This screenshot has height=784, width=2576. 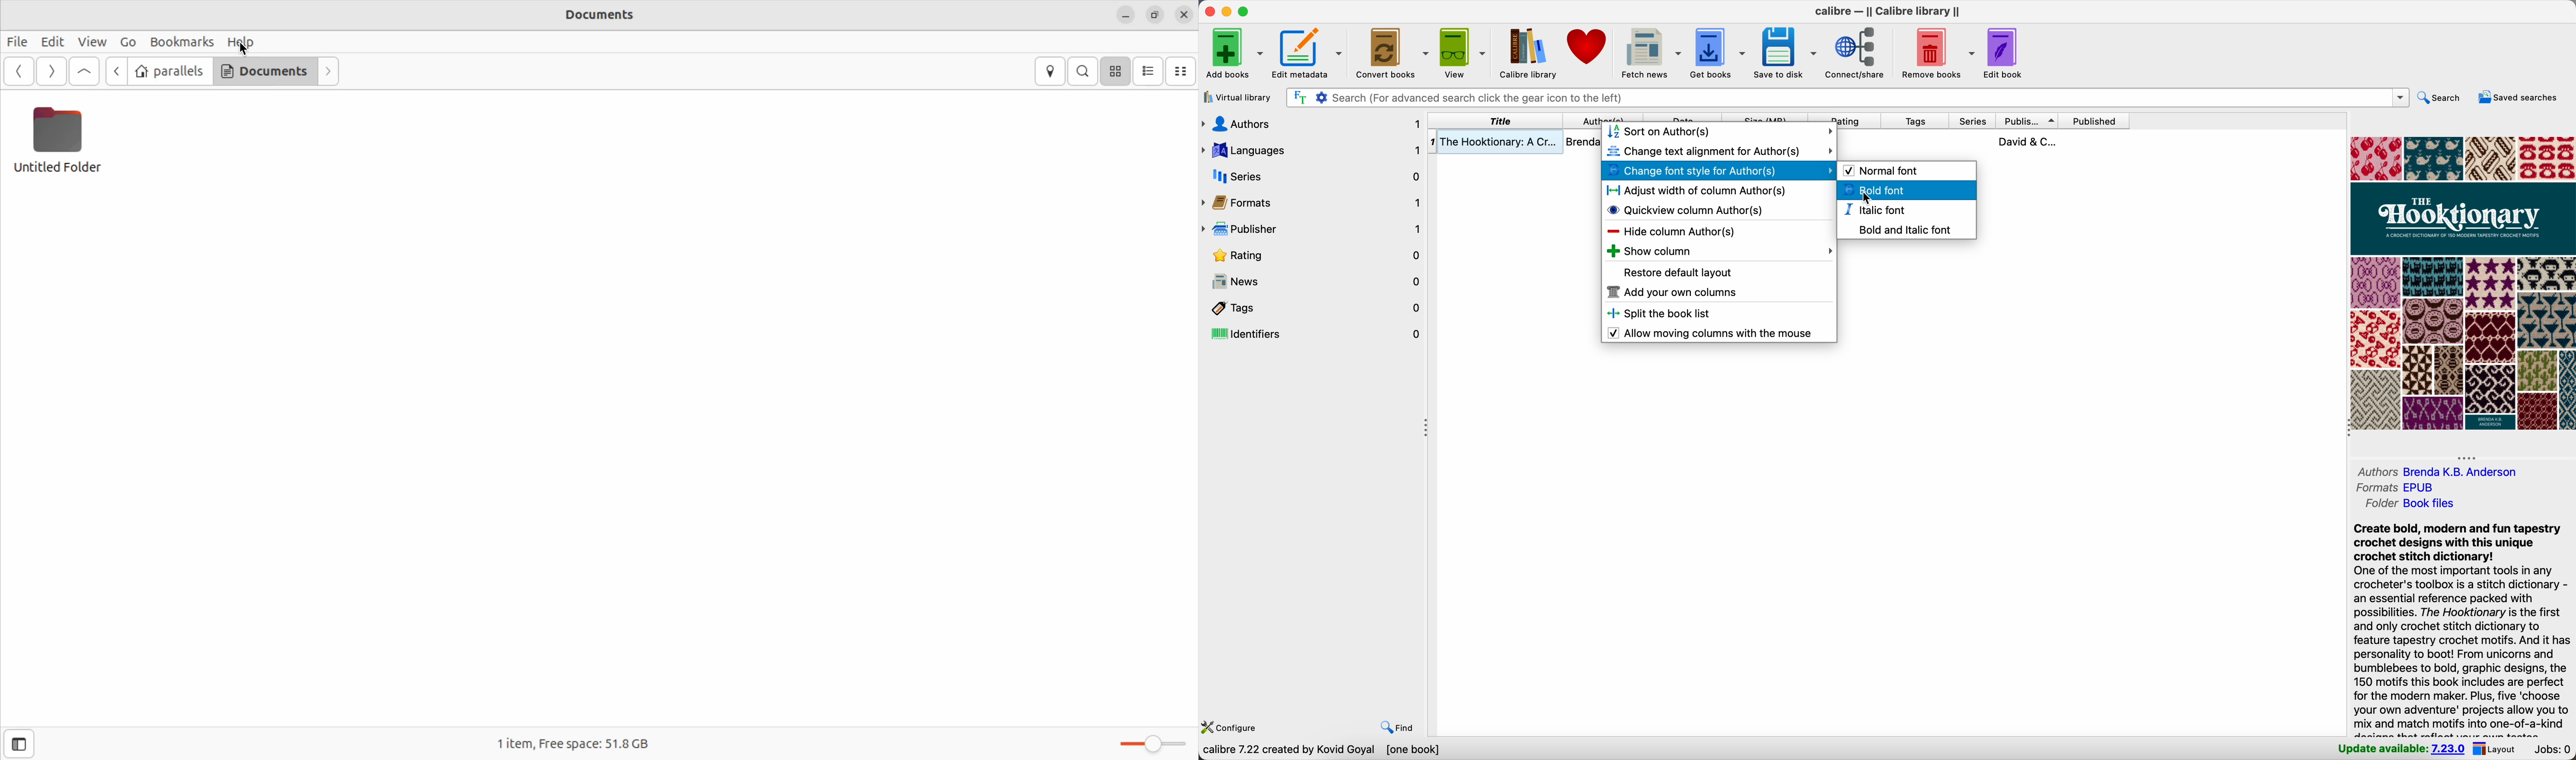 I want to click on get books, so click(x=1718, y=53).